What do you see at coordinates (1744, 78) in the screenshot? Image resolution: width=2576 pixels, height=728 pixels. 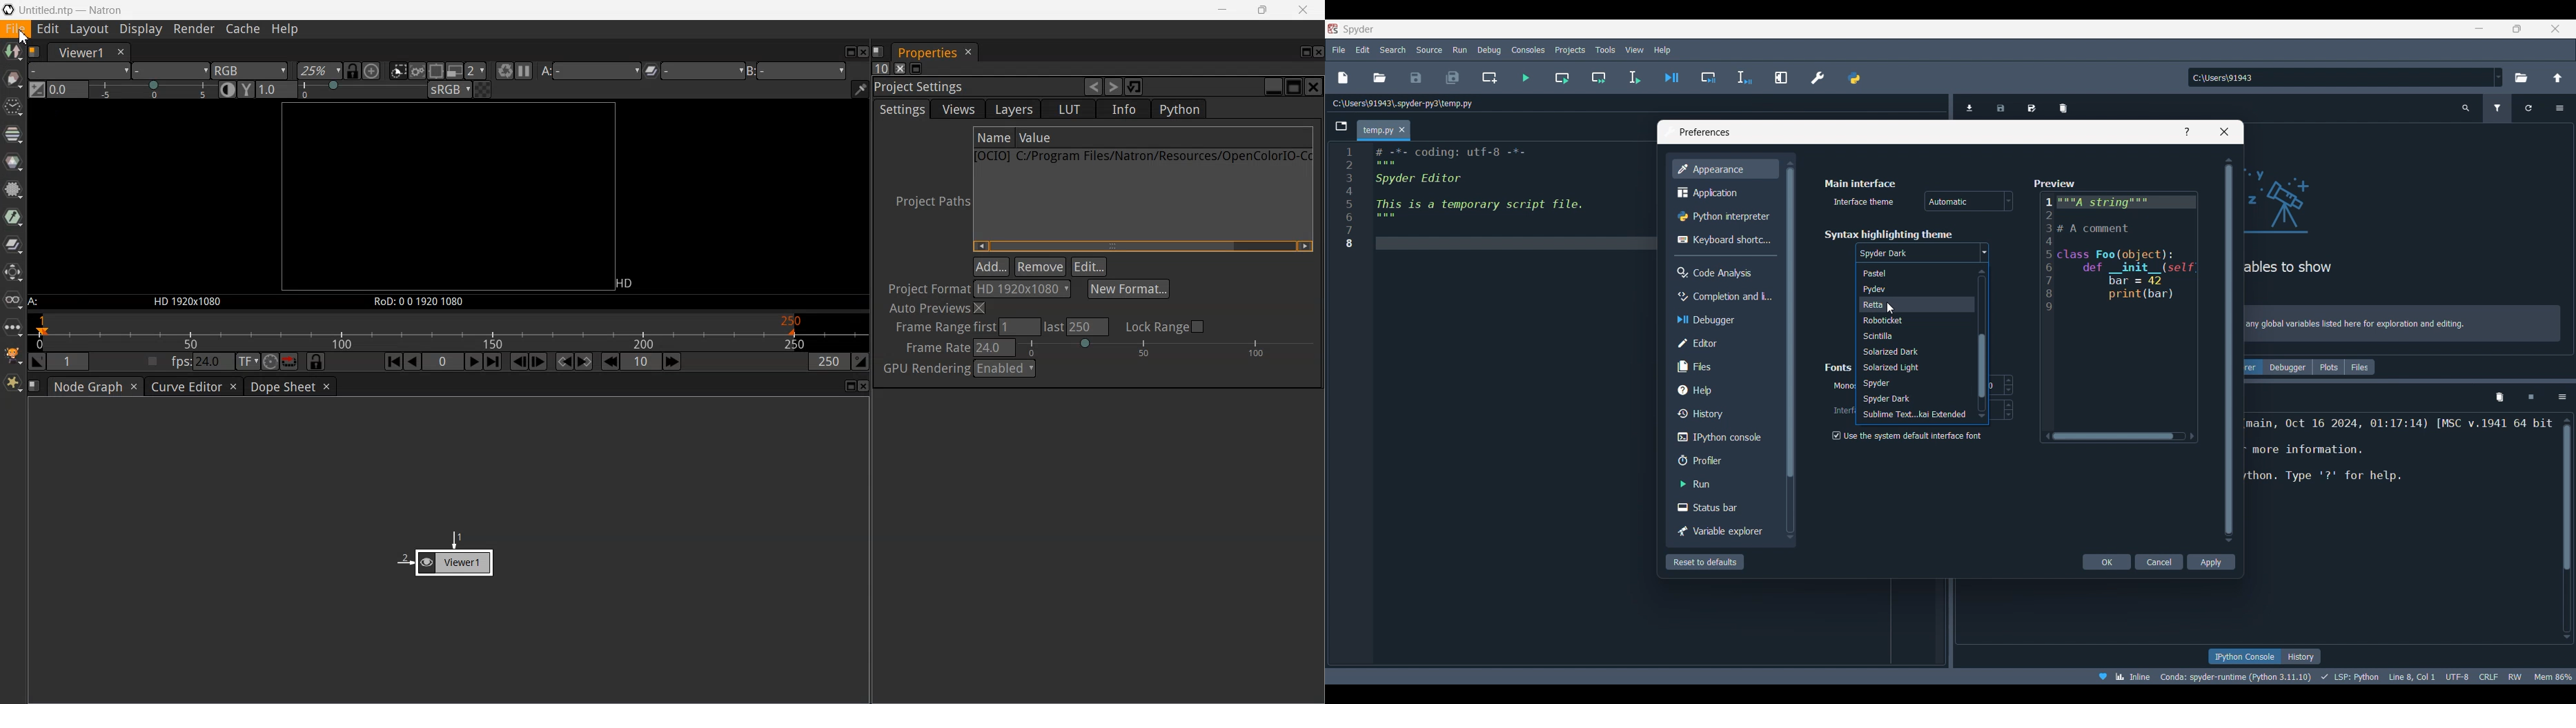 I see `Debug selection or current line` at bounding box center [1744, 78].